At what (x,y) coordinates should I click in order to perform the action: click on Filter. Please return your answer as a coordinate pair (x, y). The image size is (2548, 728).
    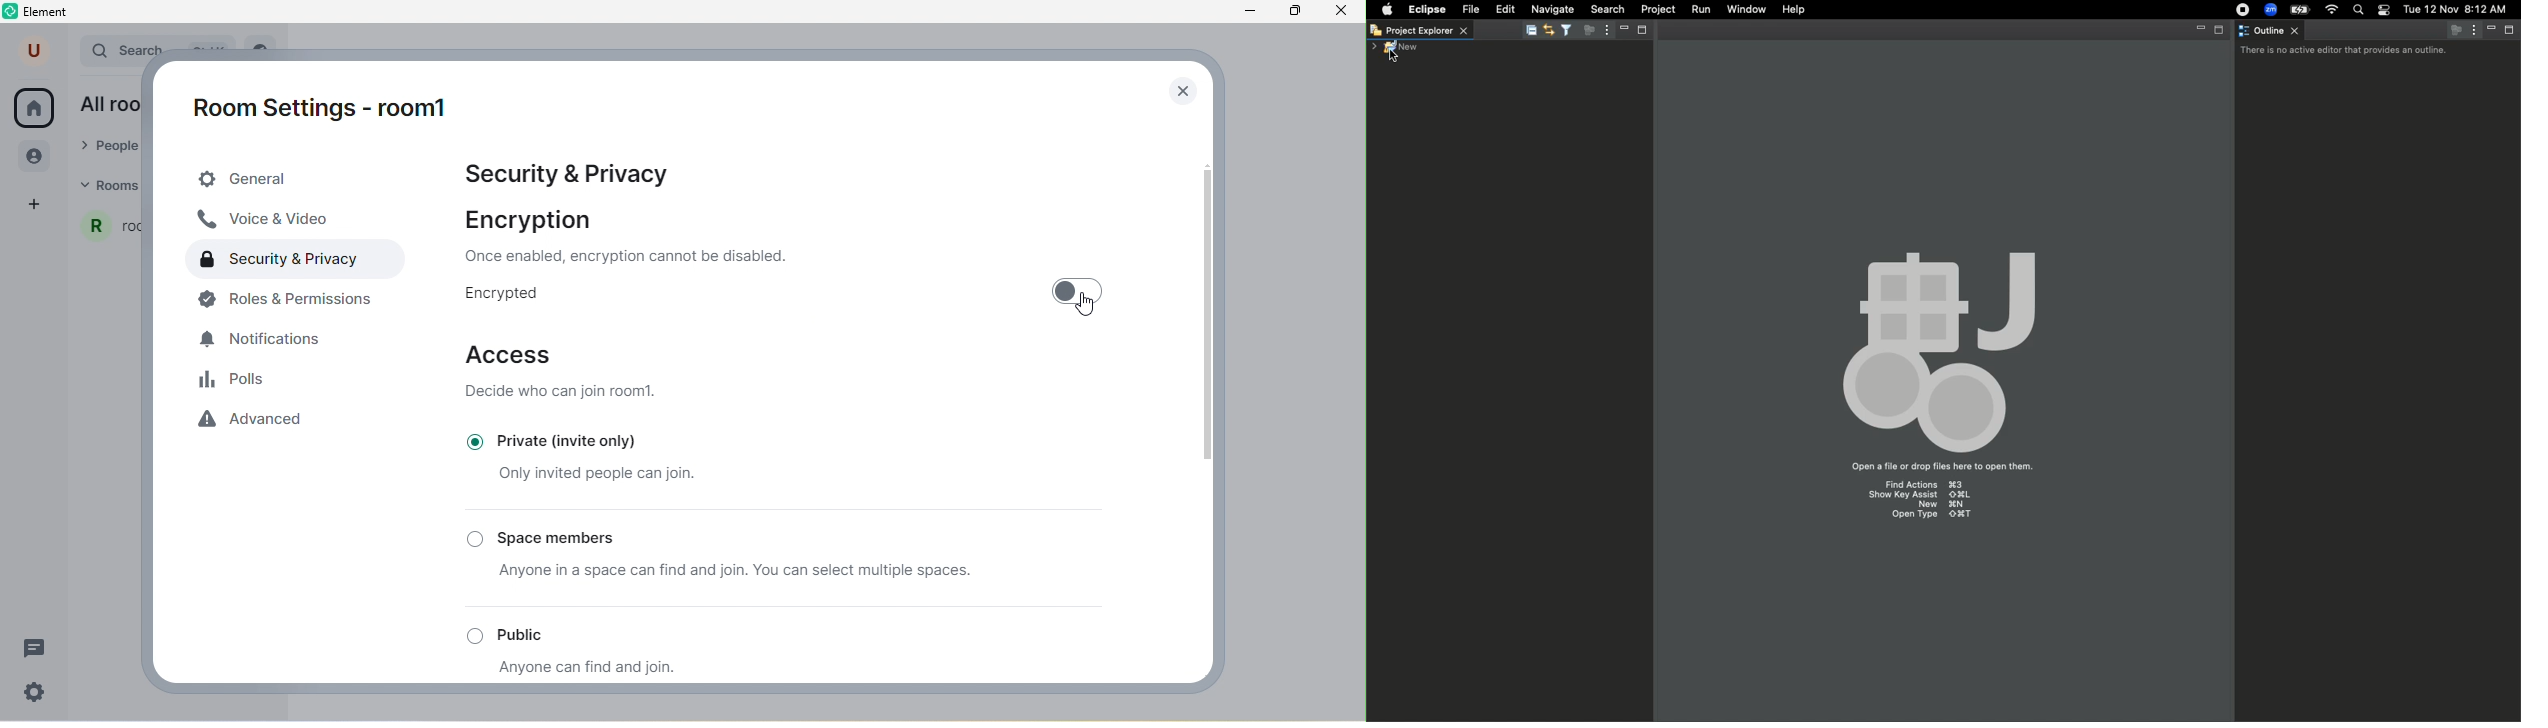
    Looking at the image, I should click on (1565, 30).